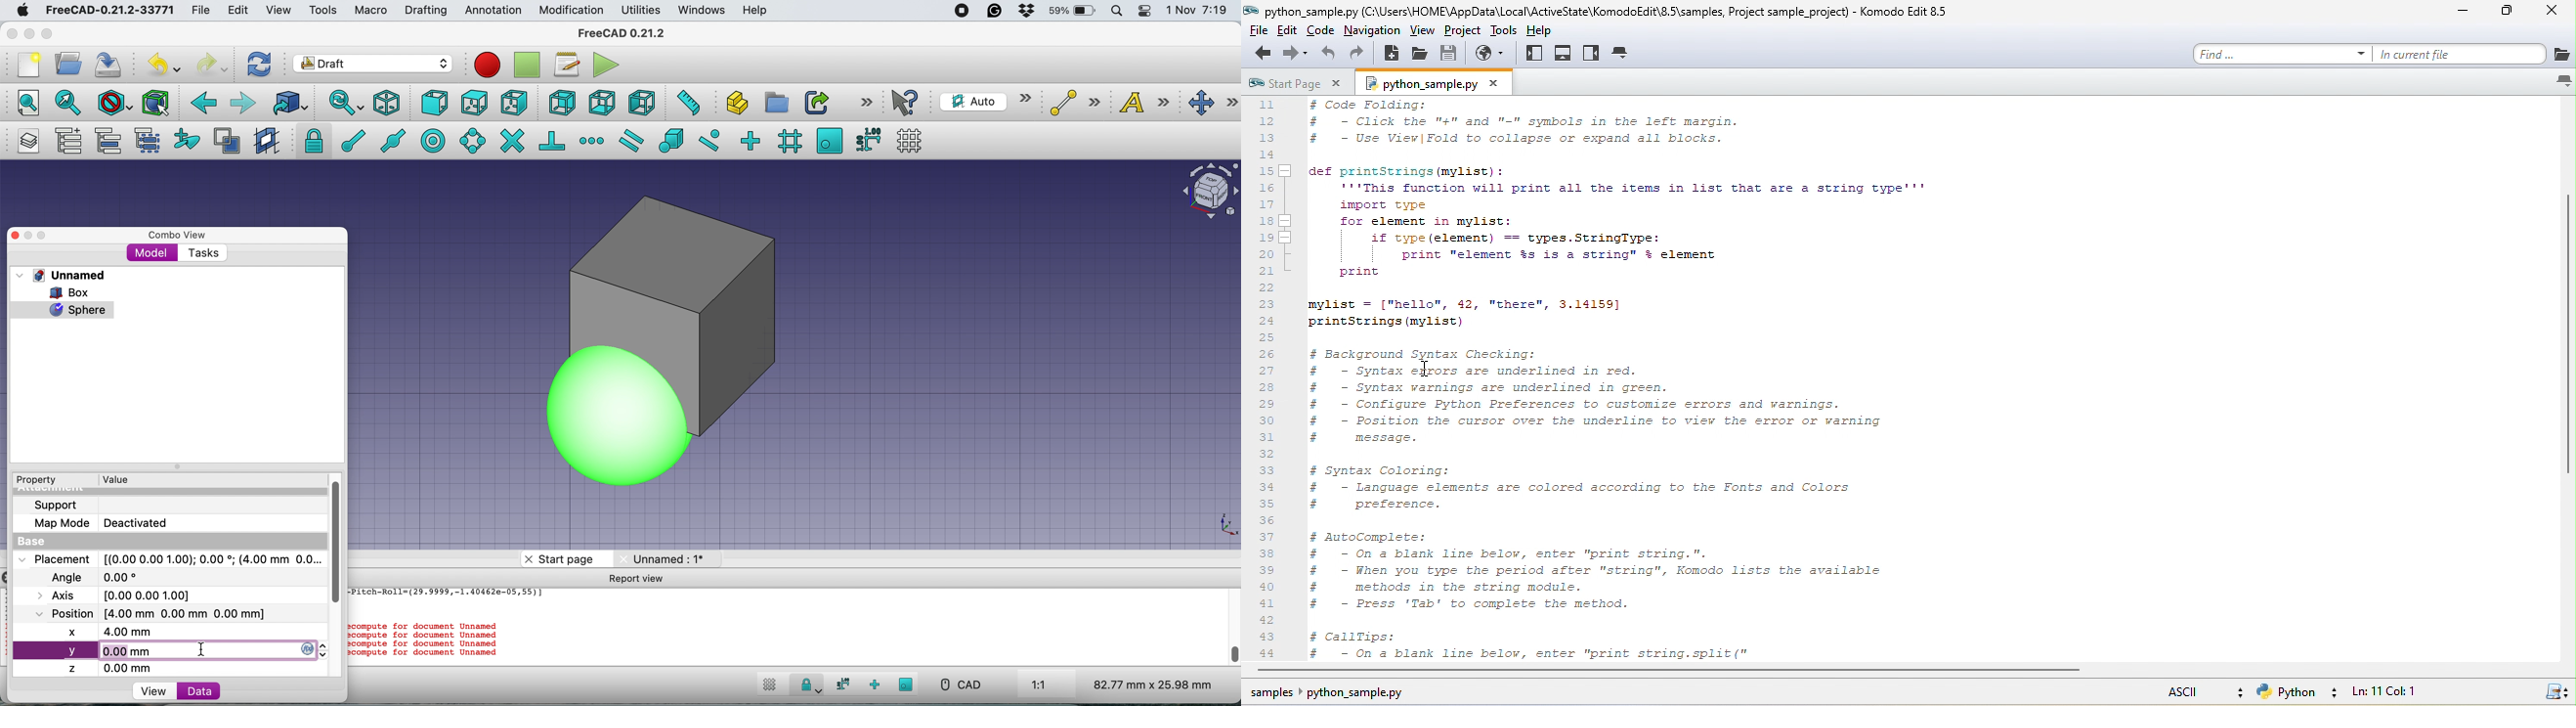  What do you see at coordinates (487, 65) in the screenshot?
I see `record macros` at bounding box center [487, 65].